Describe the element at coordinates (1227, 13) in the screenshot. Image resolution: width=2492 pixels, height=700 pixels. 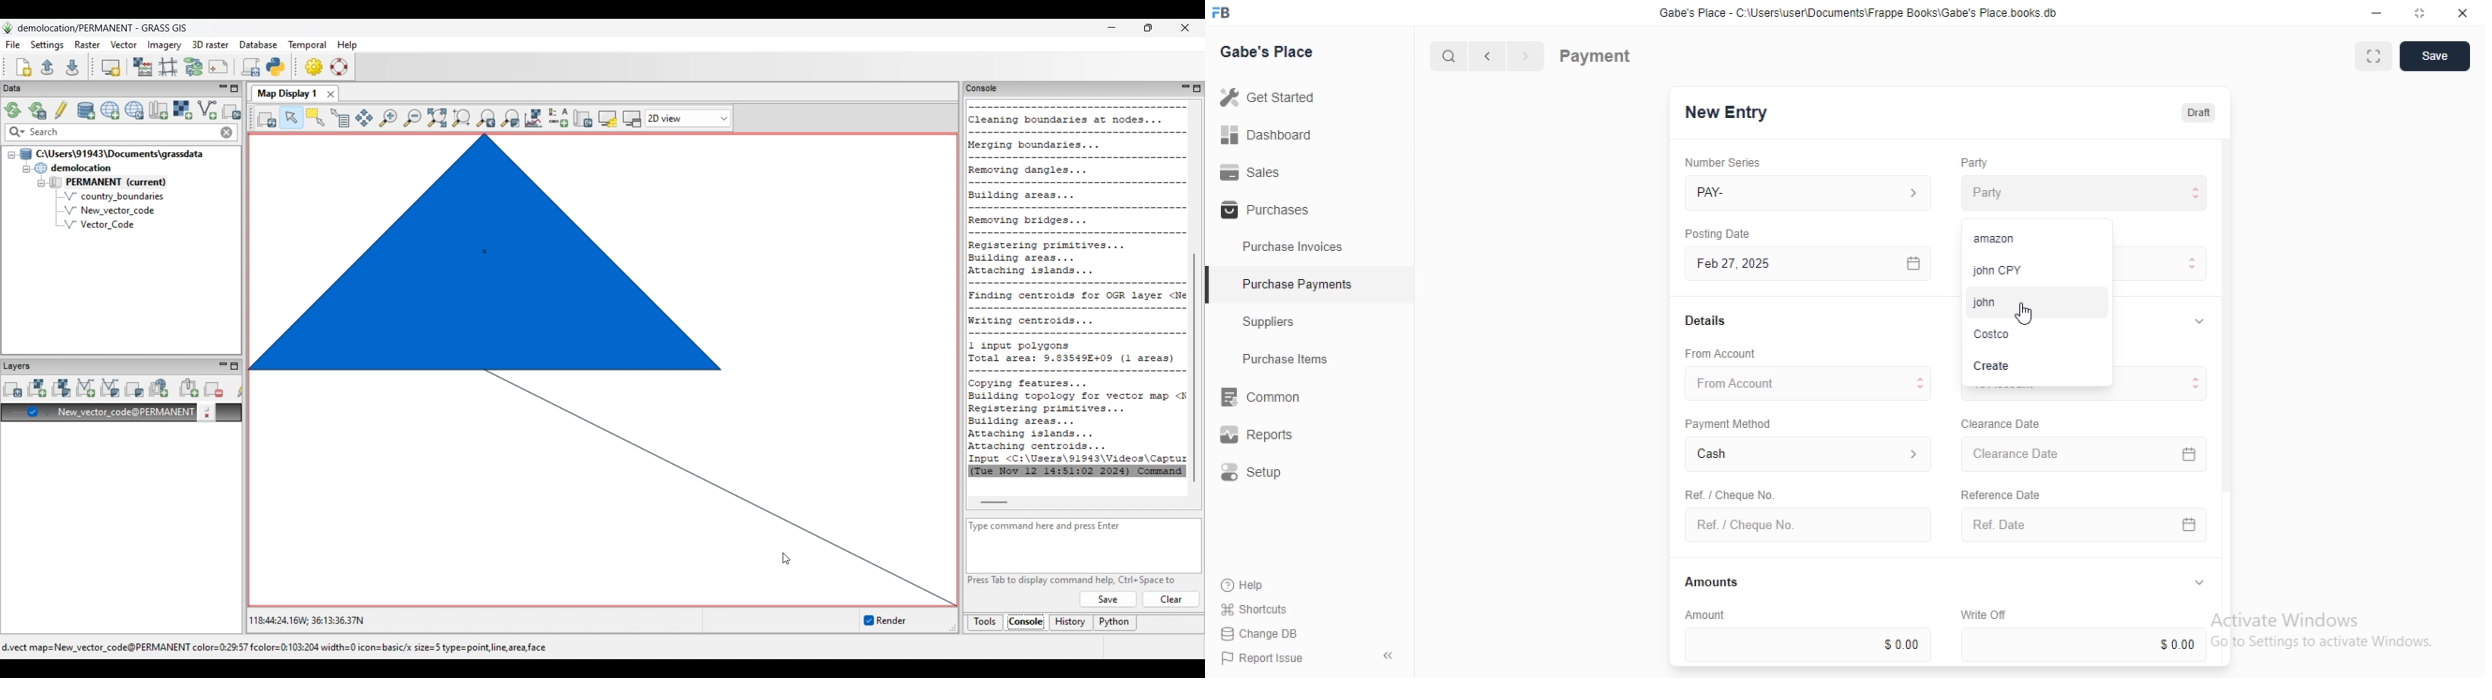
I see `logo` at that location.